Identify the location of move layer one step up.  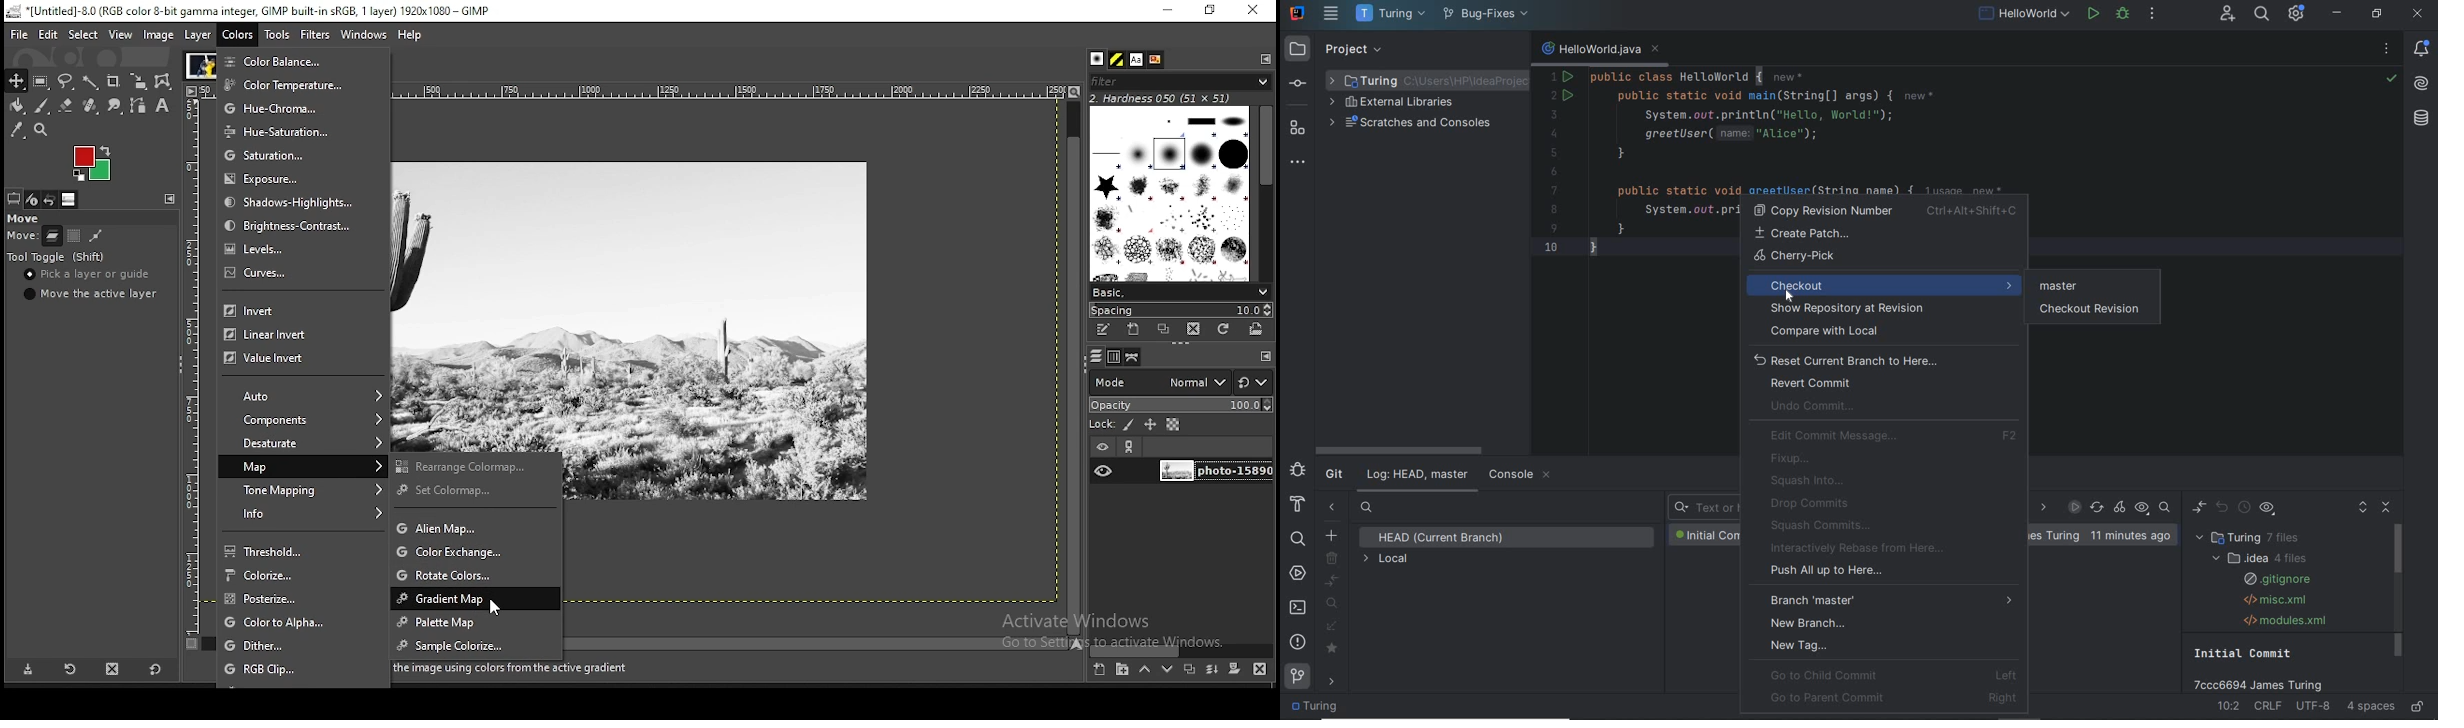
(1144, 669).